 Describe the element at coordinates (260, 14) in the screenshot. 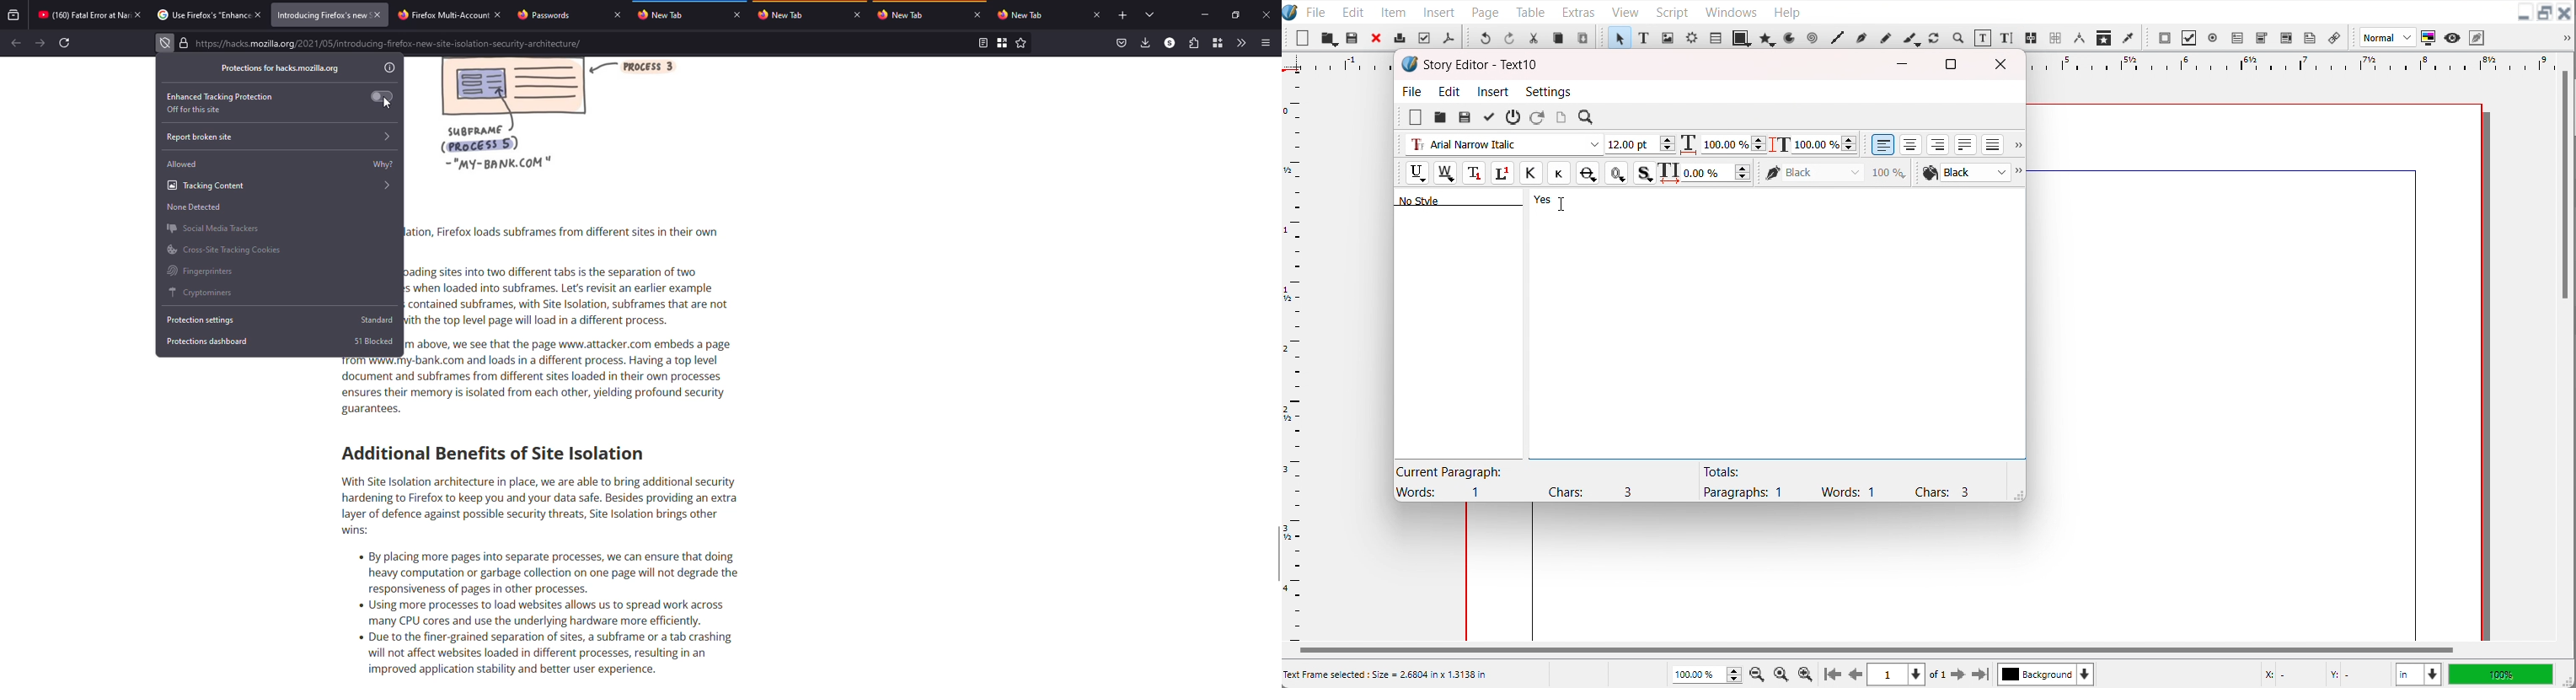

I see `close` at that location.